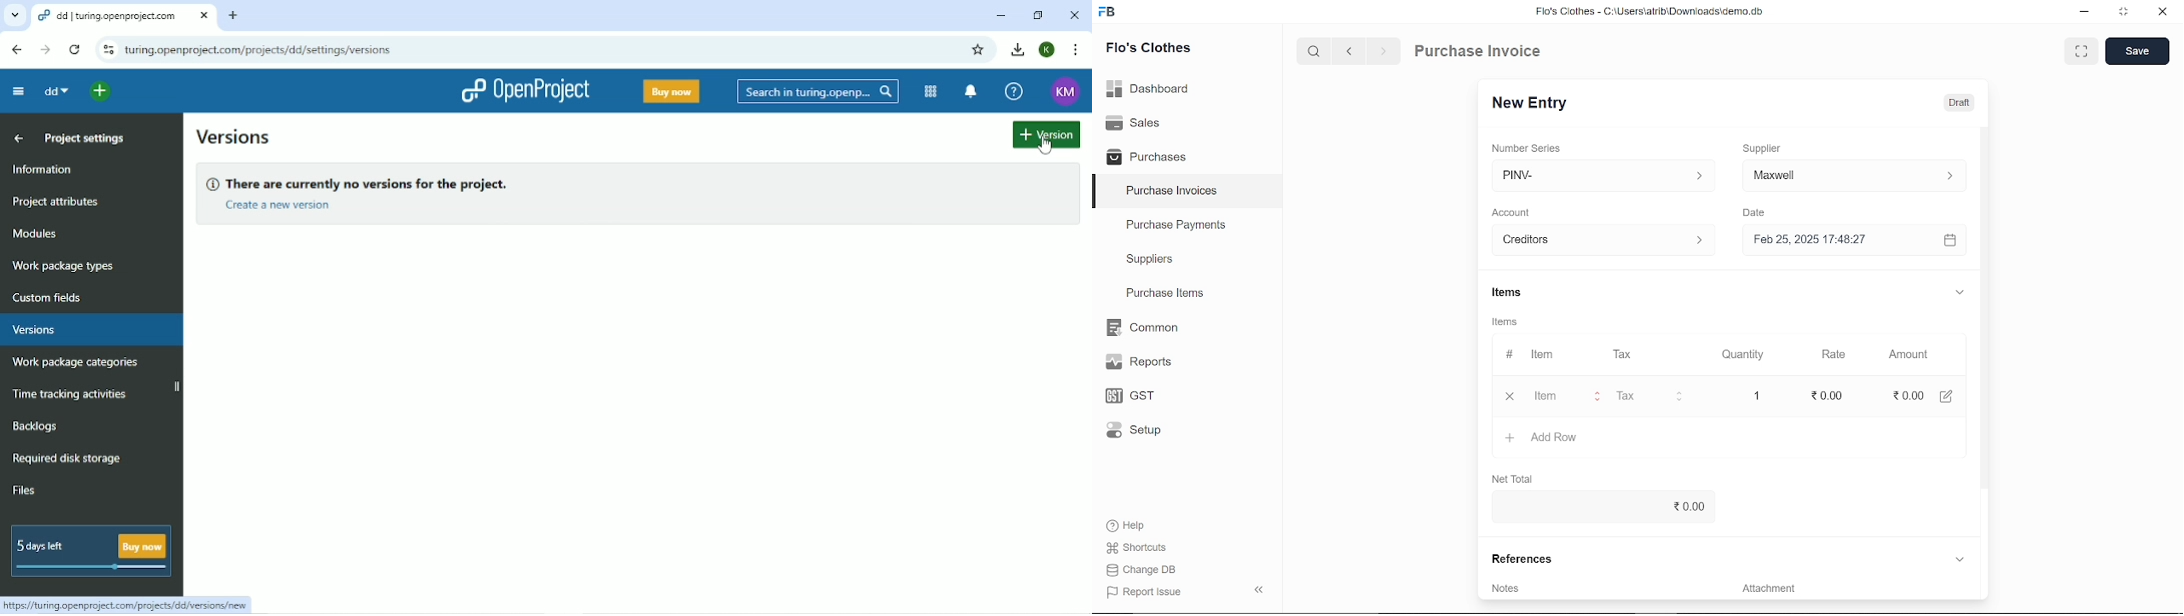 This screenshot has height=616, width=2184. Describe the element at coordinates (70, 393) in the screenshot. I see `Time tracking activities` at that location.